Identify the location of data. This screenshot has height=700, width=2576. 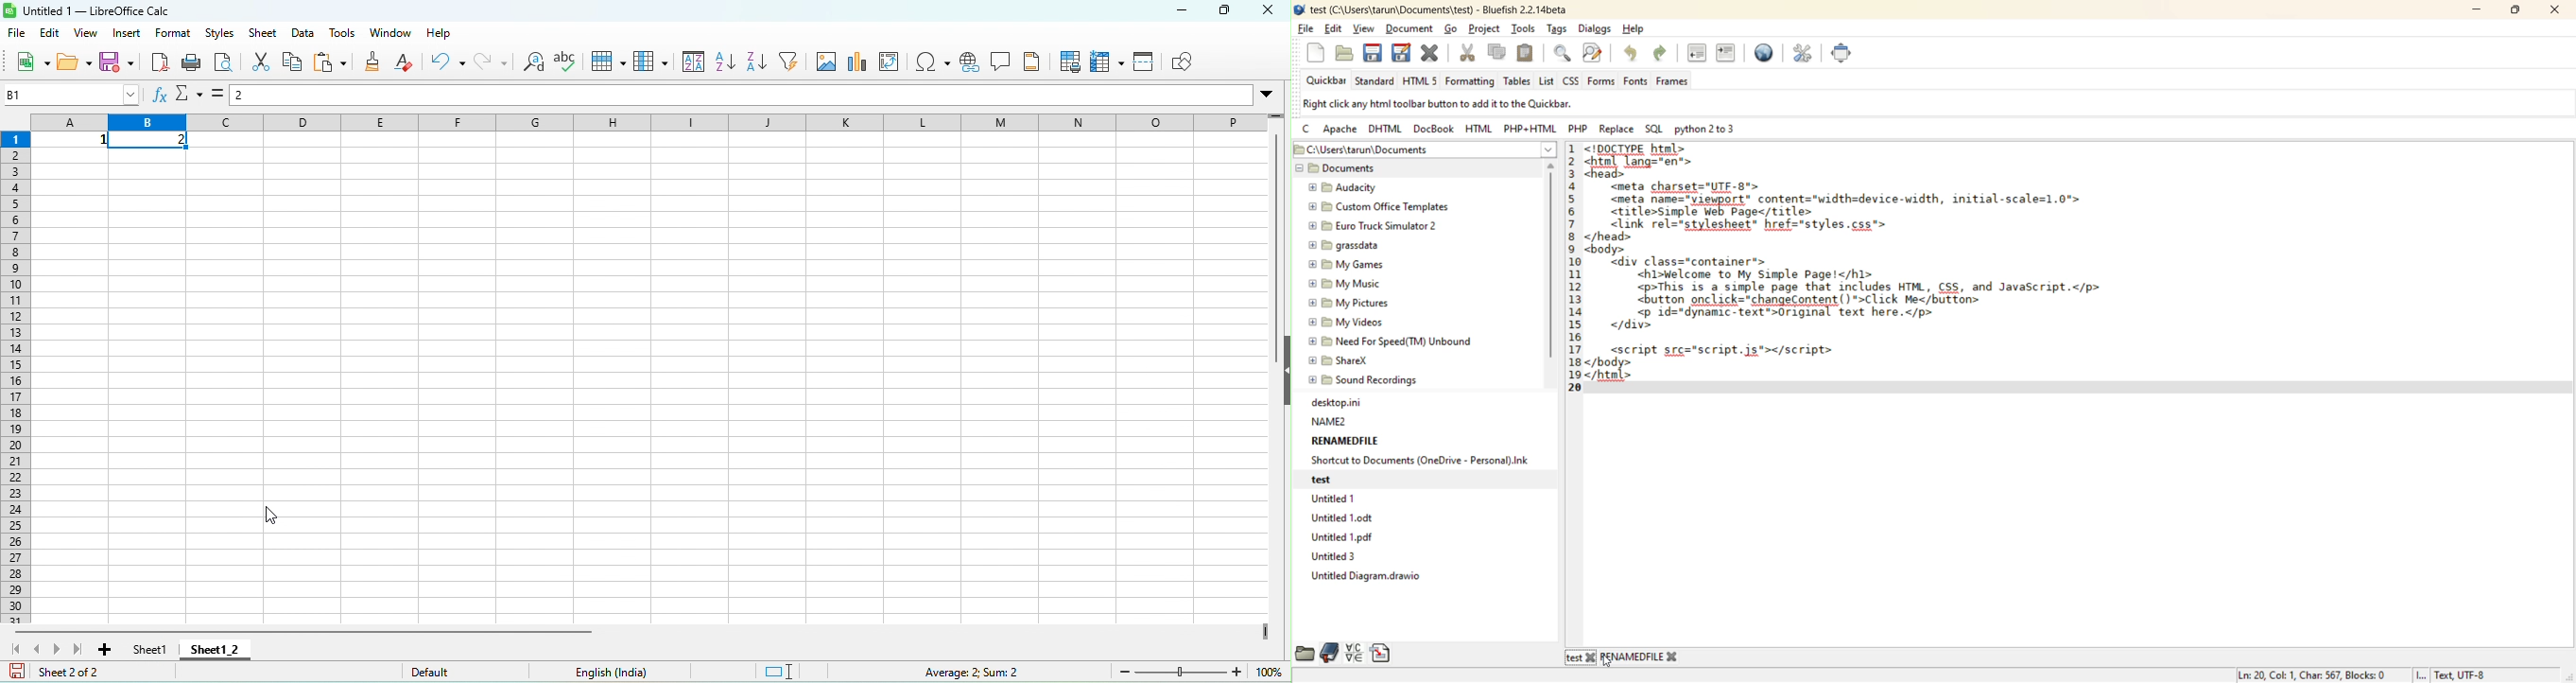
(302, 31).